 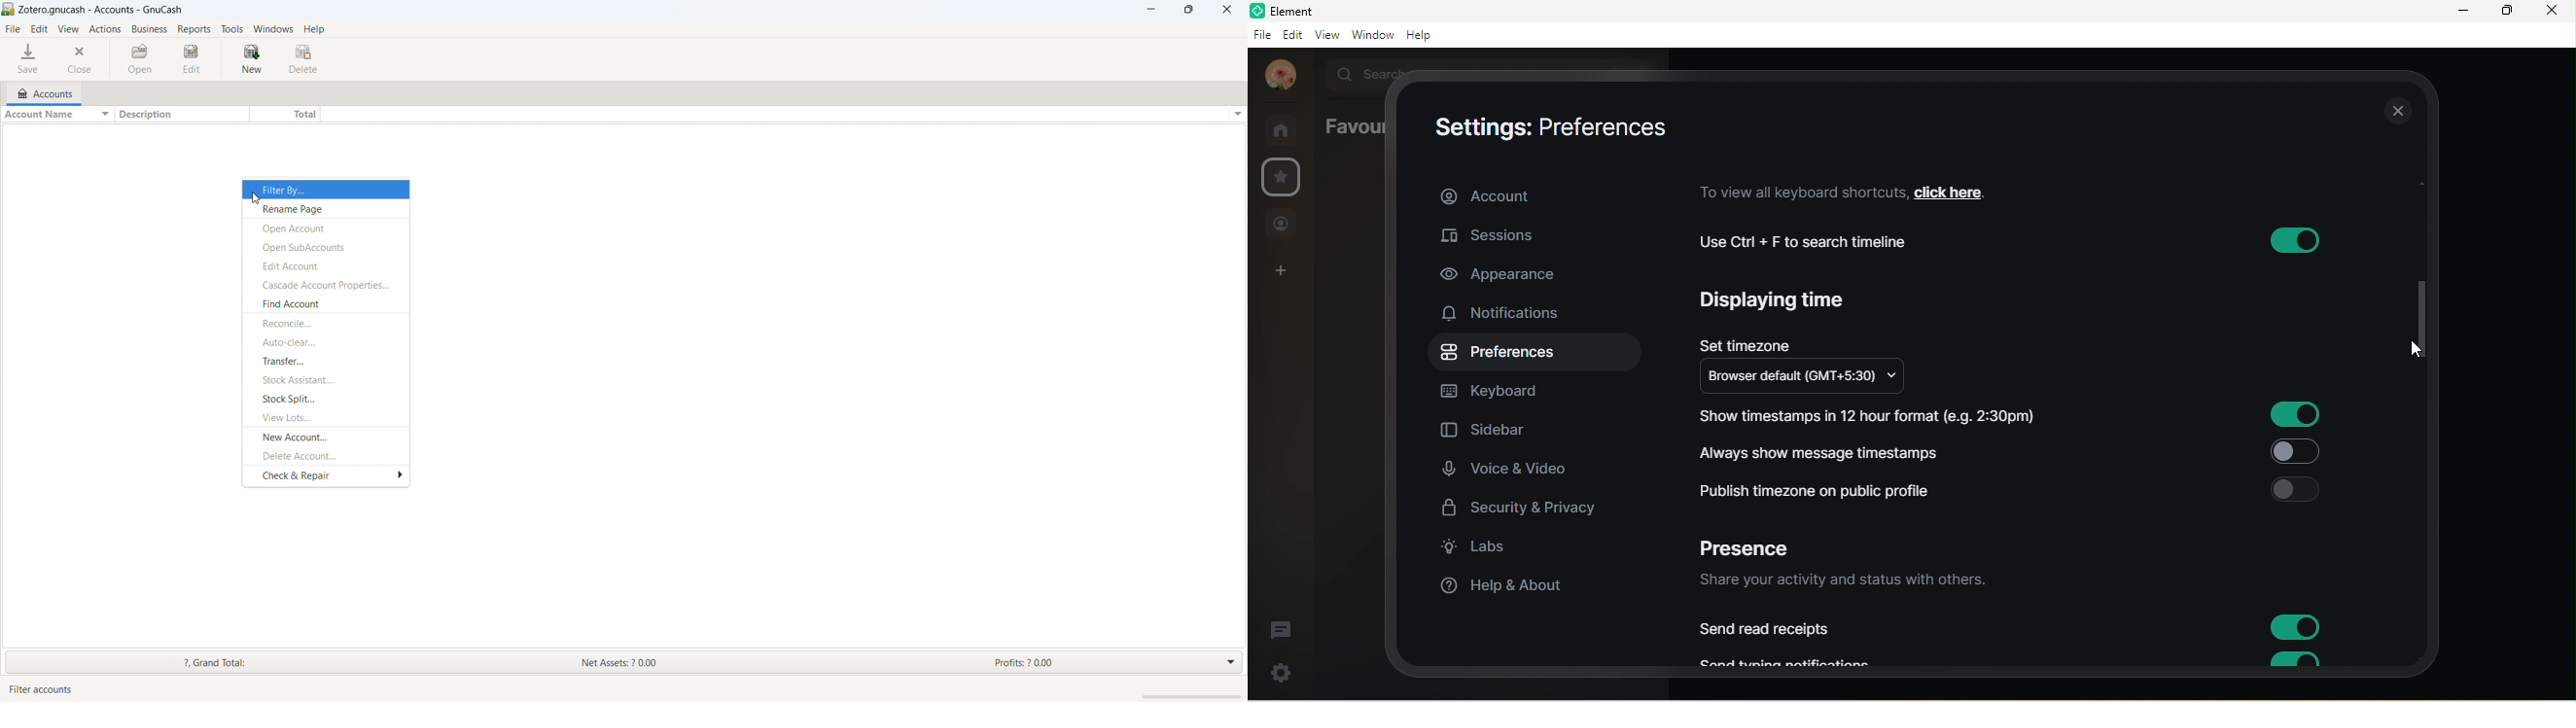 What do you see at coordinates (2296, 415) in the screenshot?
I see `button` at bounding box center [2296, 415].